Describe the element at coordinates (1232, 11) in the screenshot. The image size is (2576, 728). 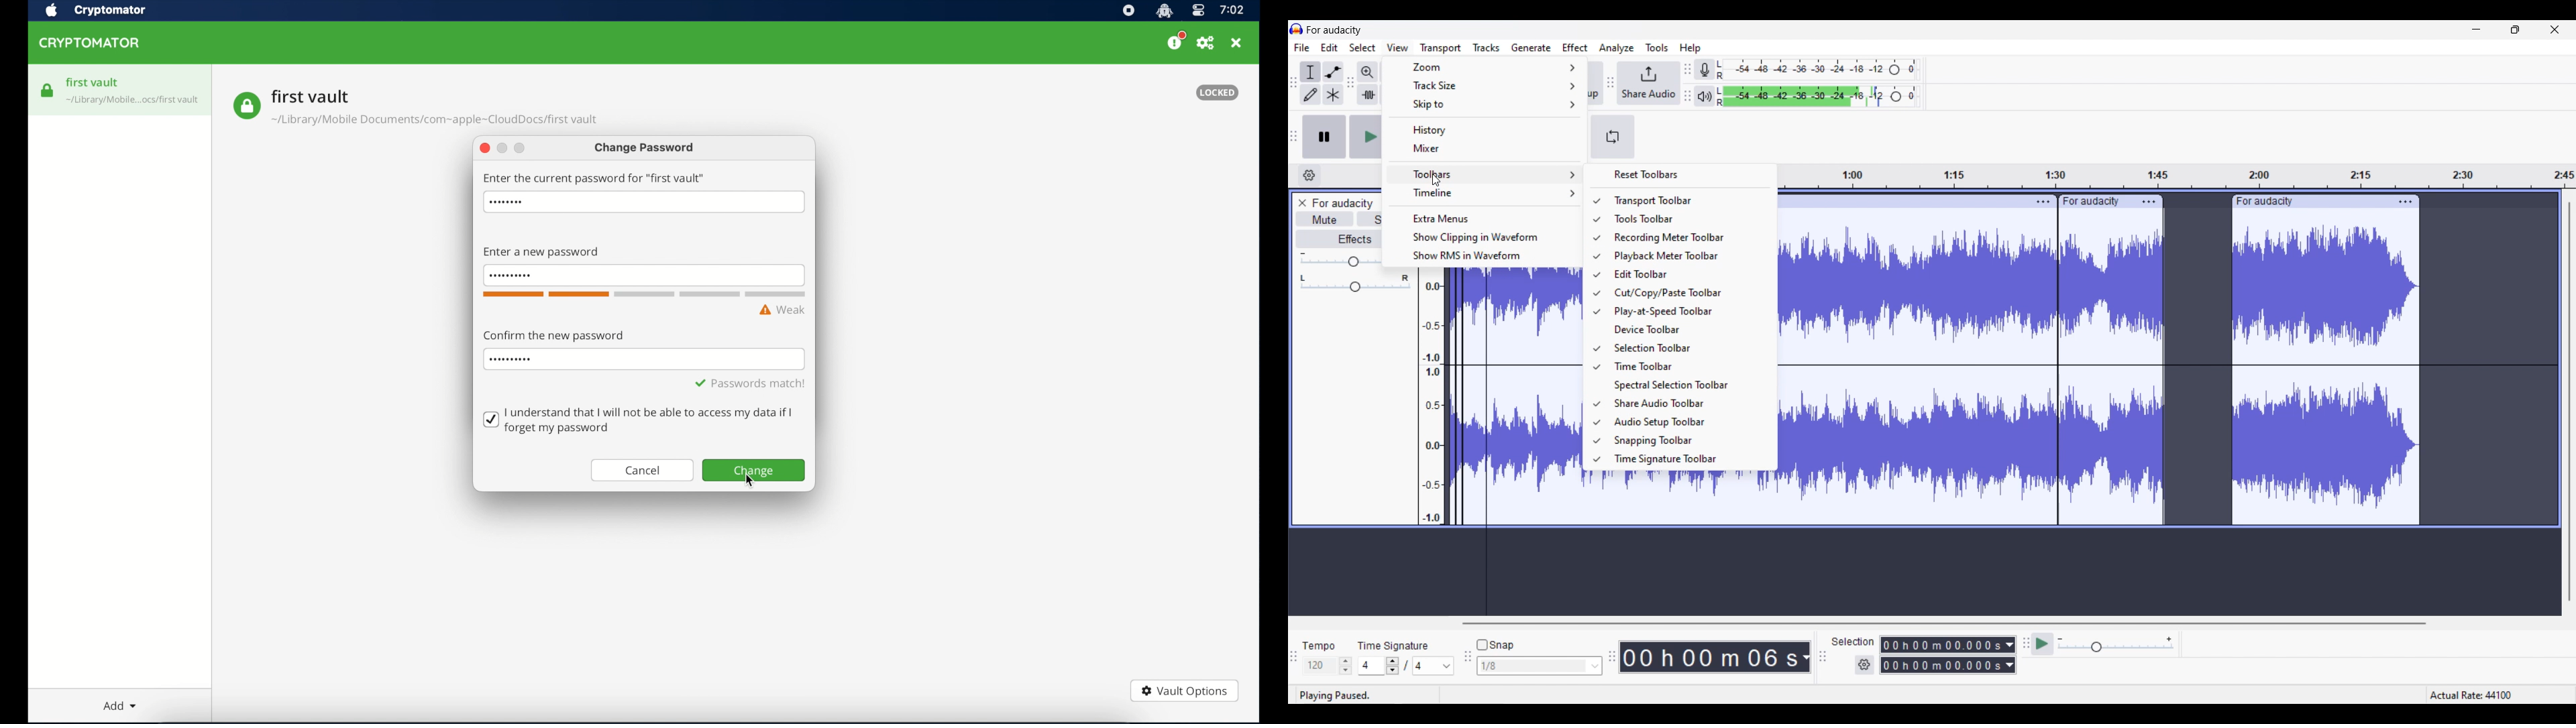
I see `time` at that location.